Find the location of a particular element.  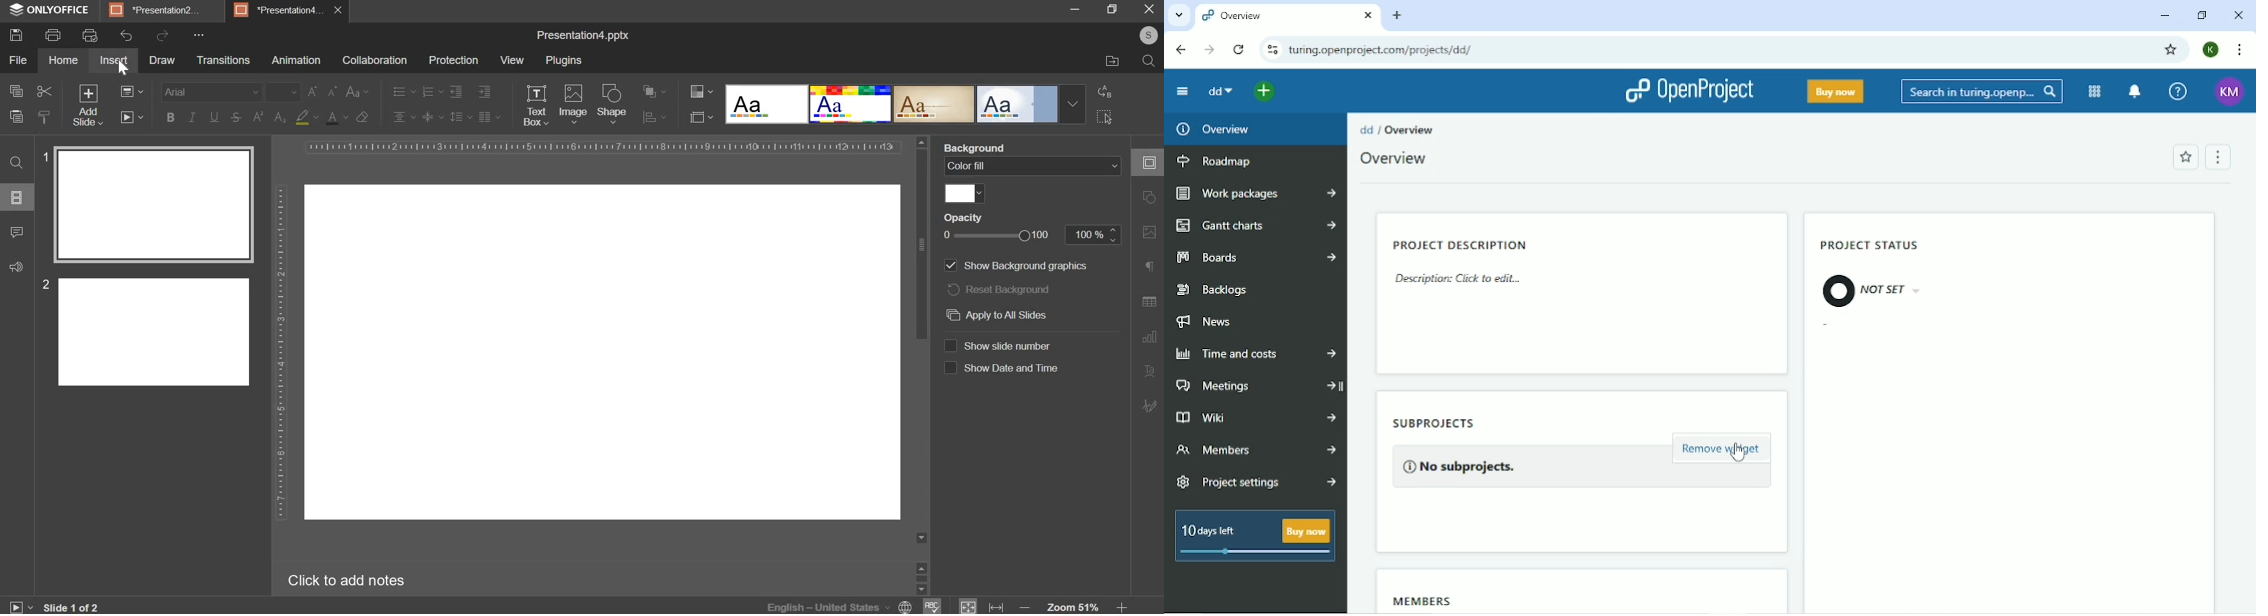

Vertical scrollbar is located at coordinates (2249, 232).